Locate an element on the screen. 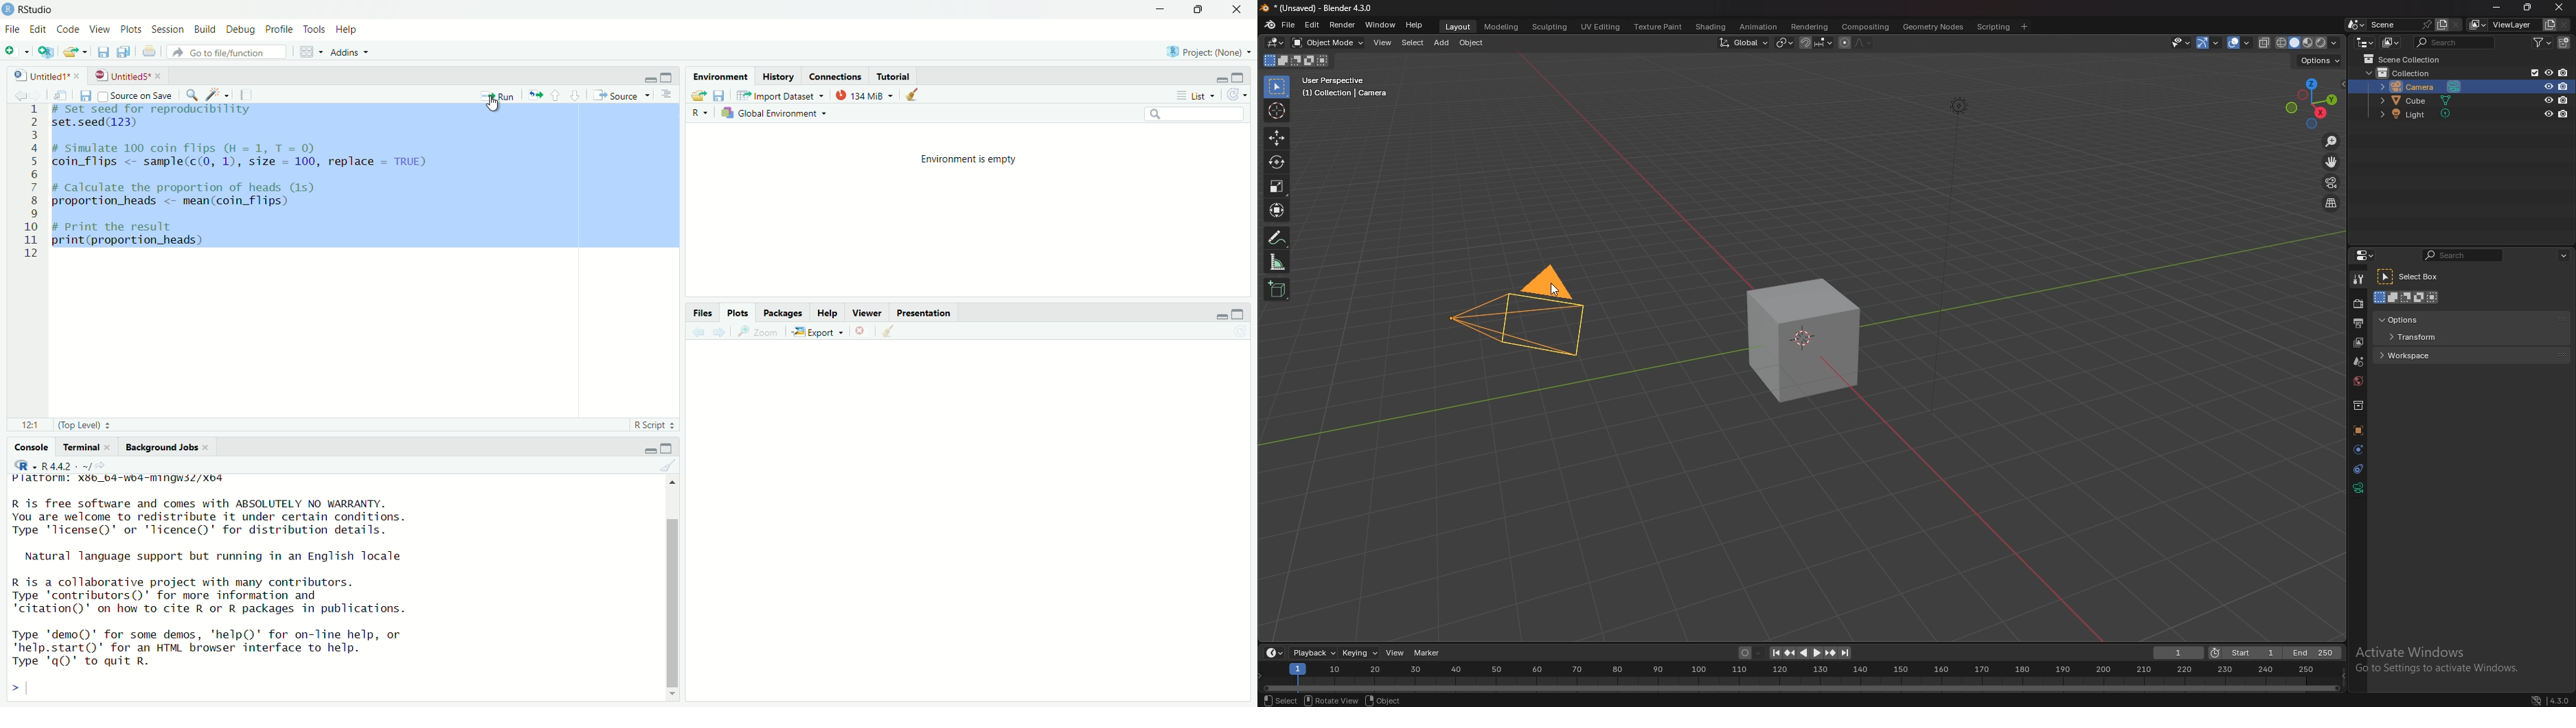 Image resolution: width=2576 pixels, height=728 pixels. RStudio is located at coordinates (37, 8).